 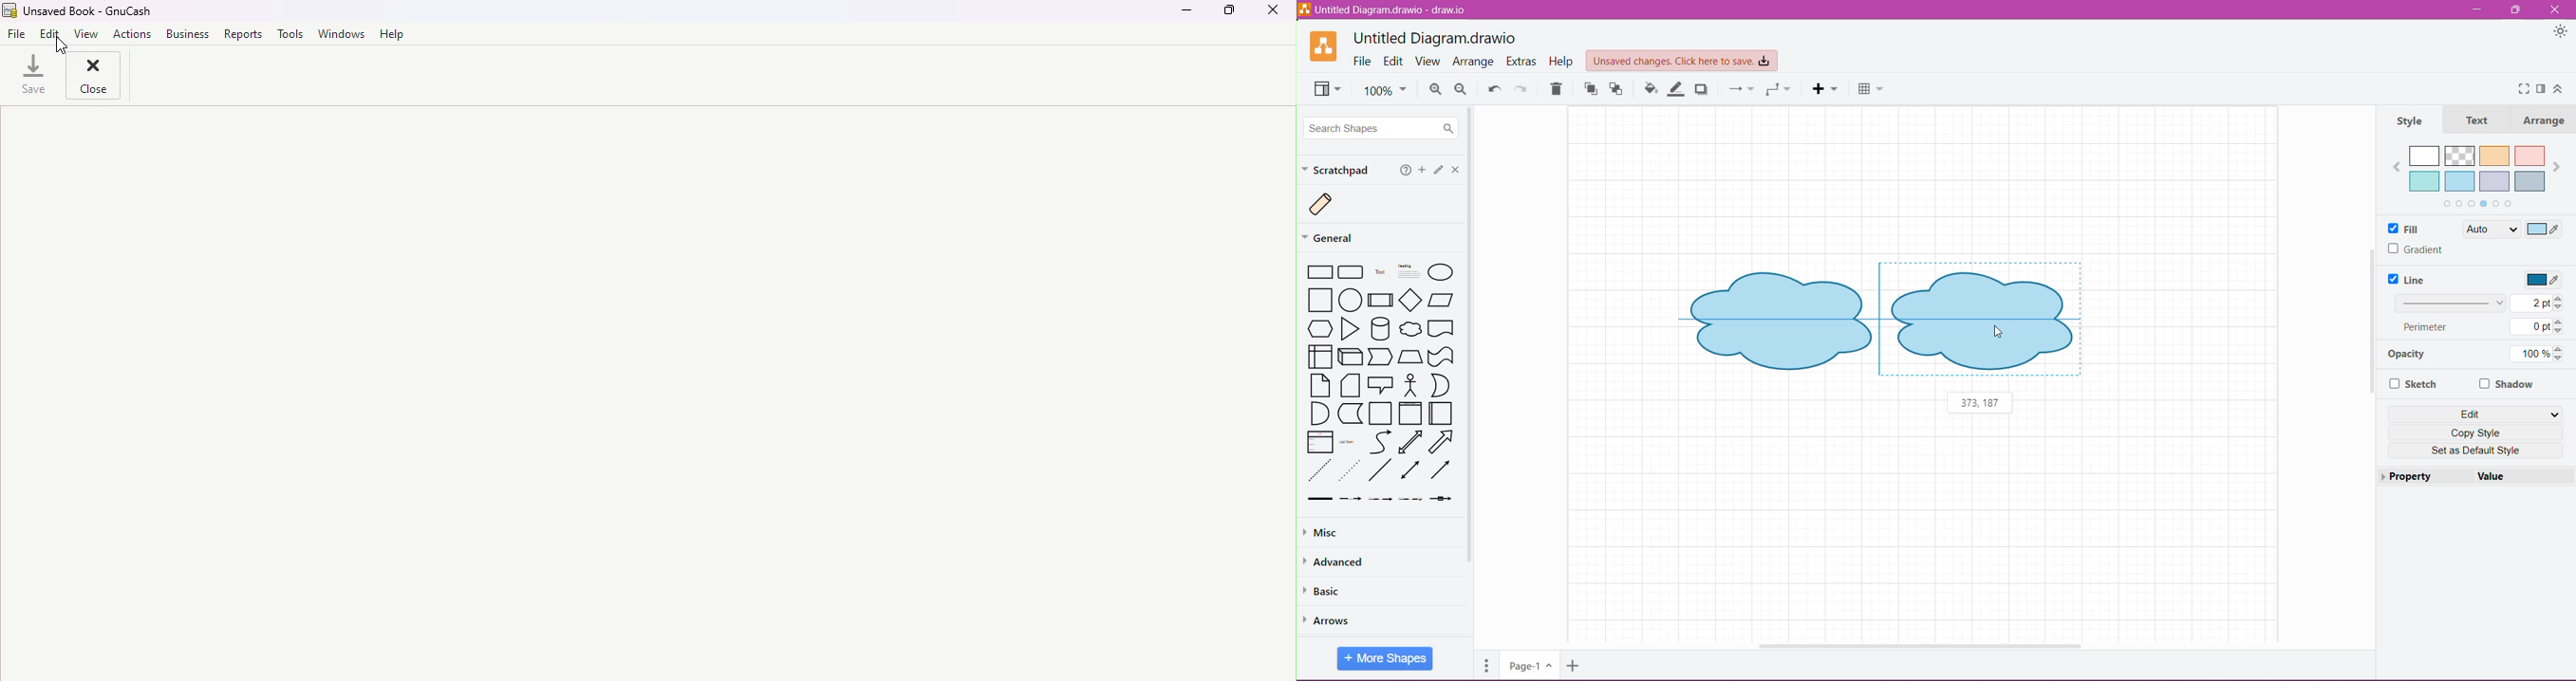 What do you see at coordinates (1406, 171) in the screenshot?
I see `Help` at bounding box center [1406, 171].